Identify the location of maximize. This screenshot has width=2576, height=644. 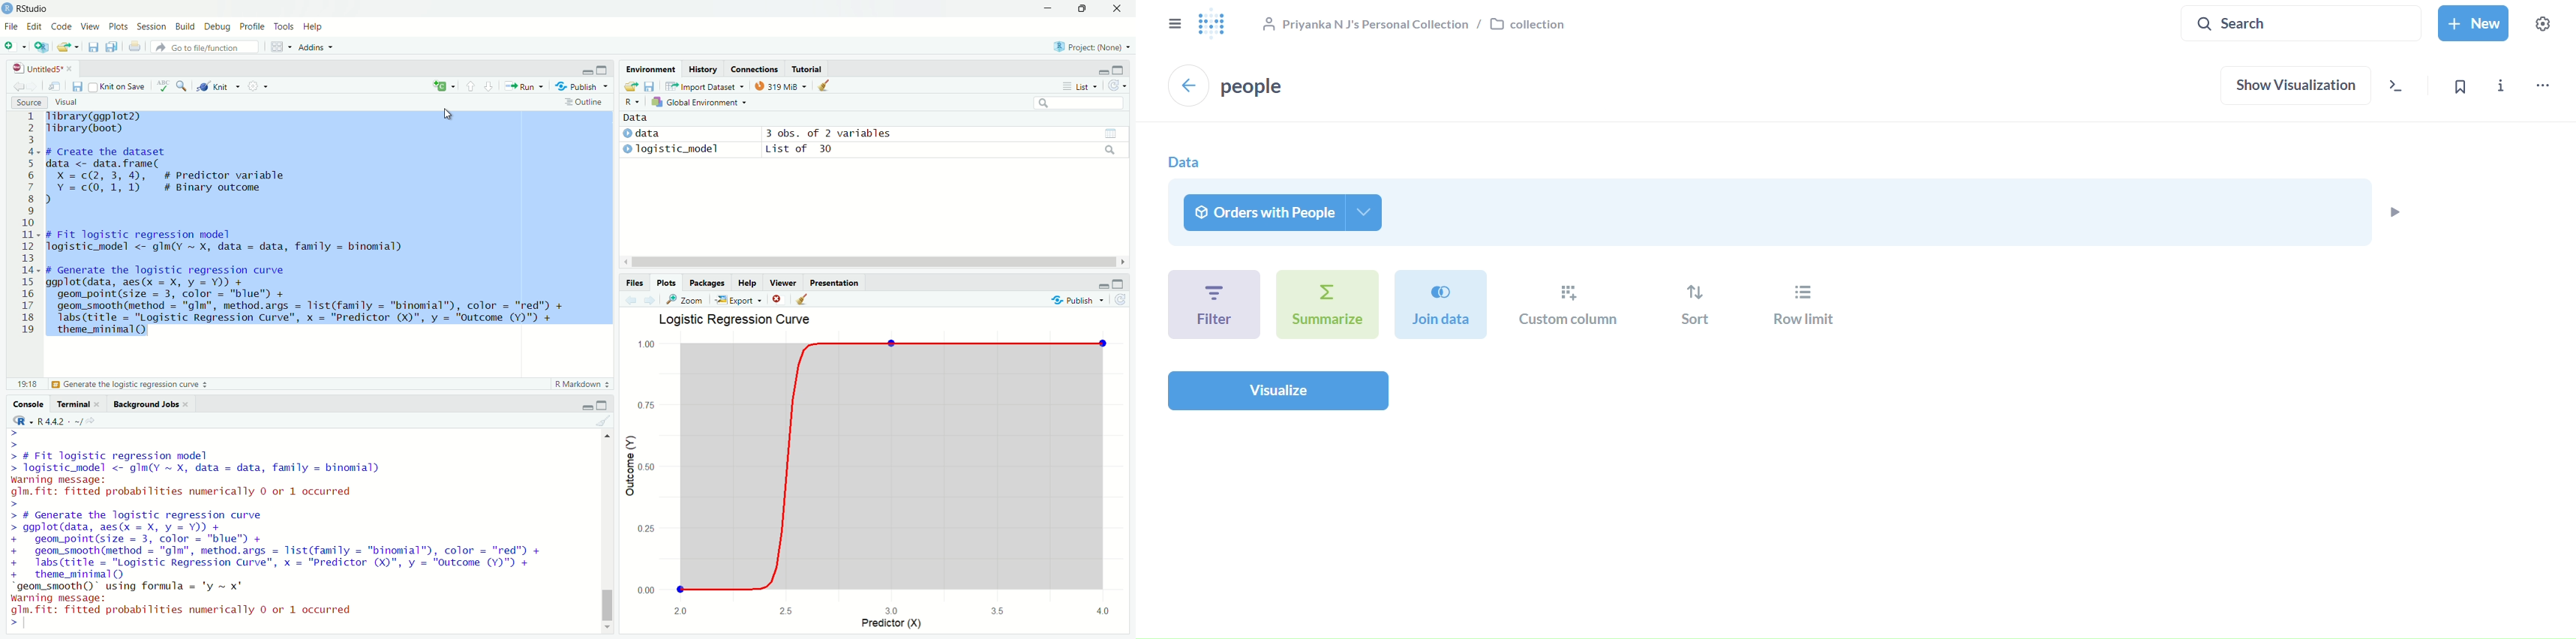
(1118, 284).